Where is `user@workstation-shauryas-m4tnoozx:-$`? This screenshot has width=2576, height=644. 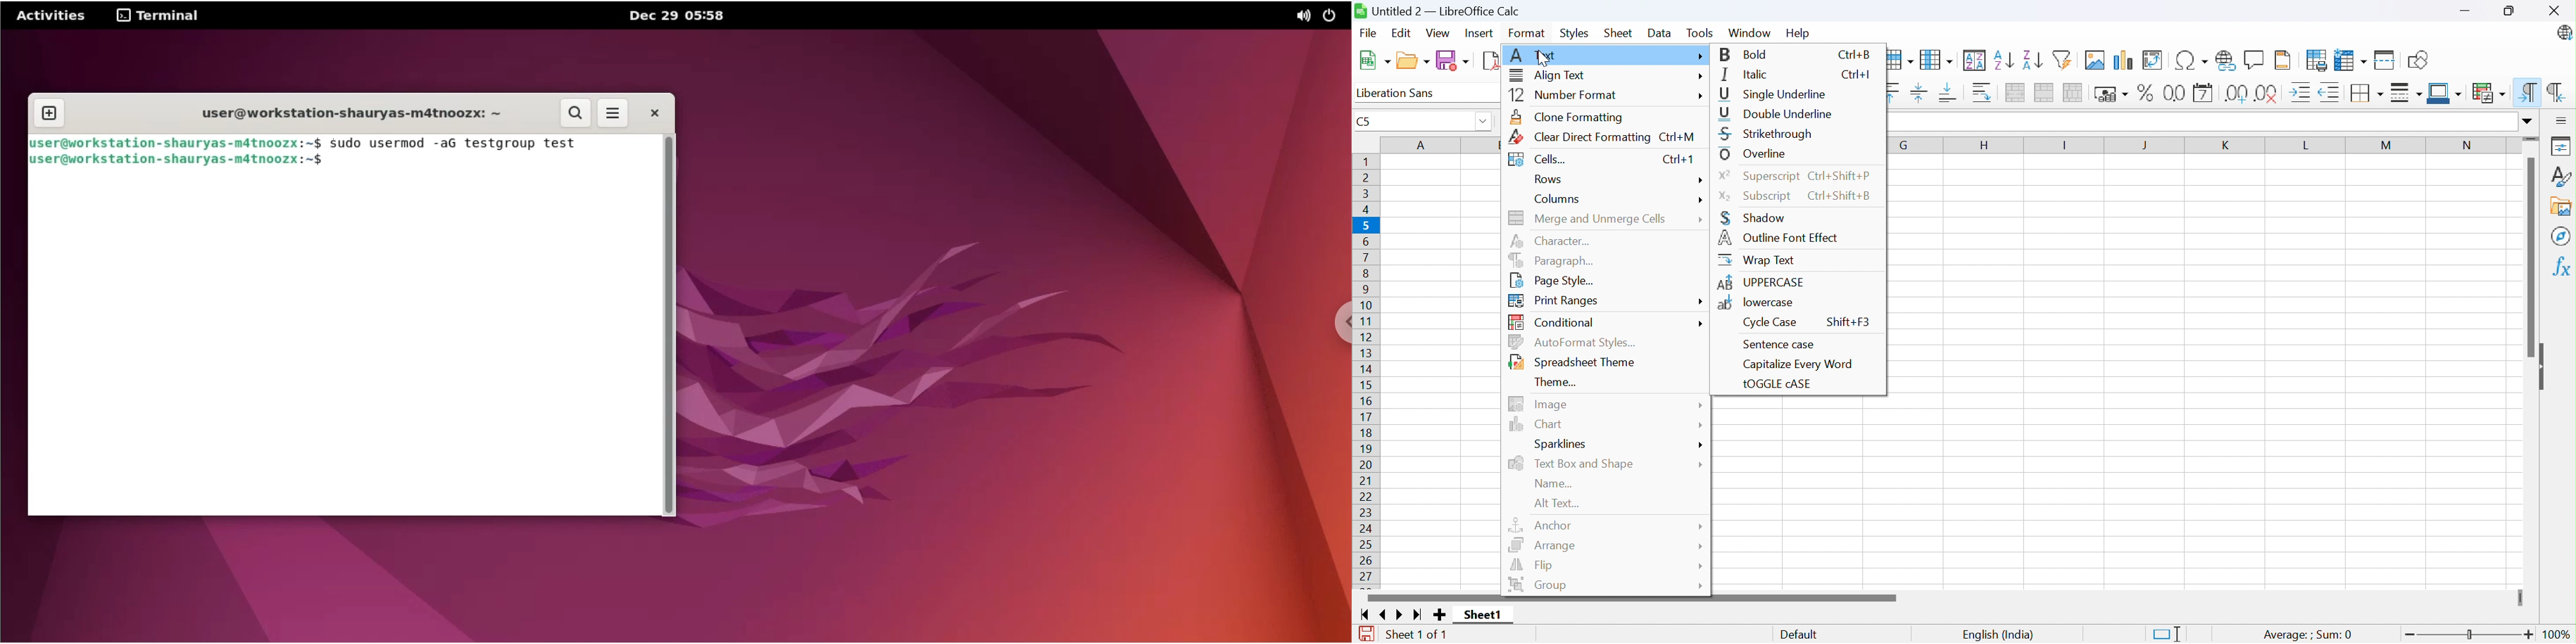 user@workstation-shauryas-m4tnoozx:-$ is located at coordinates (180, 161).